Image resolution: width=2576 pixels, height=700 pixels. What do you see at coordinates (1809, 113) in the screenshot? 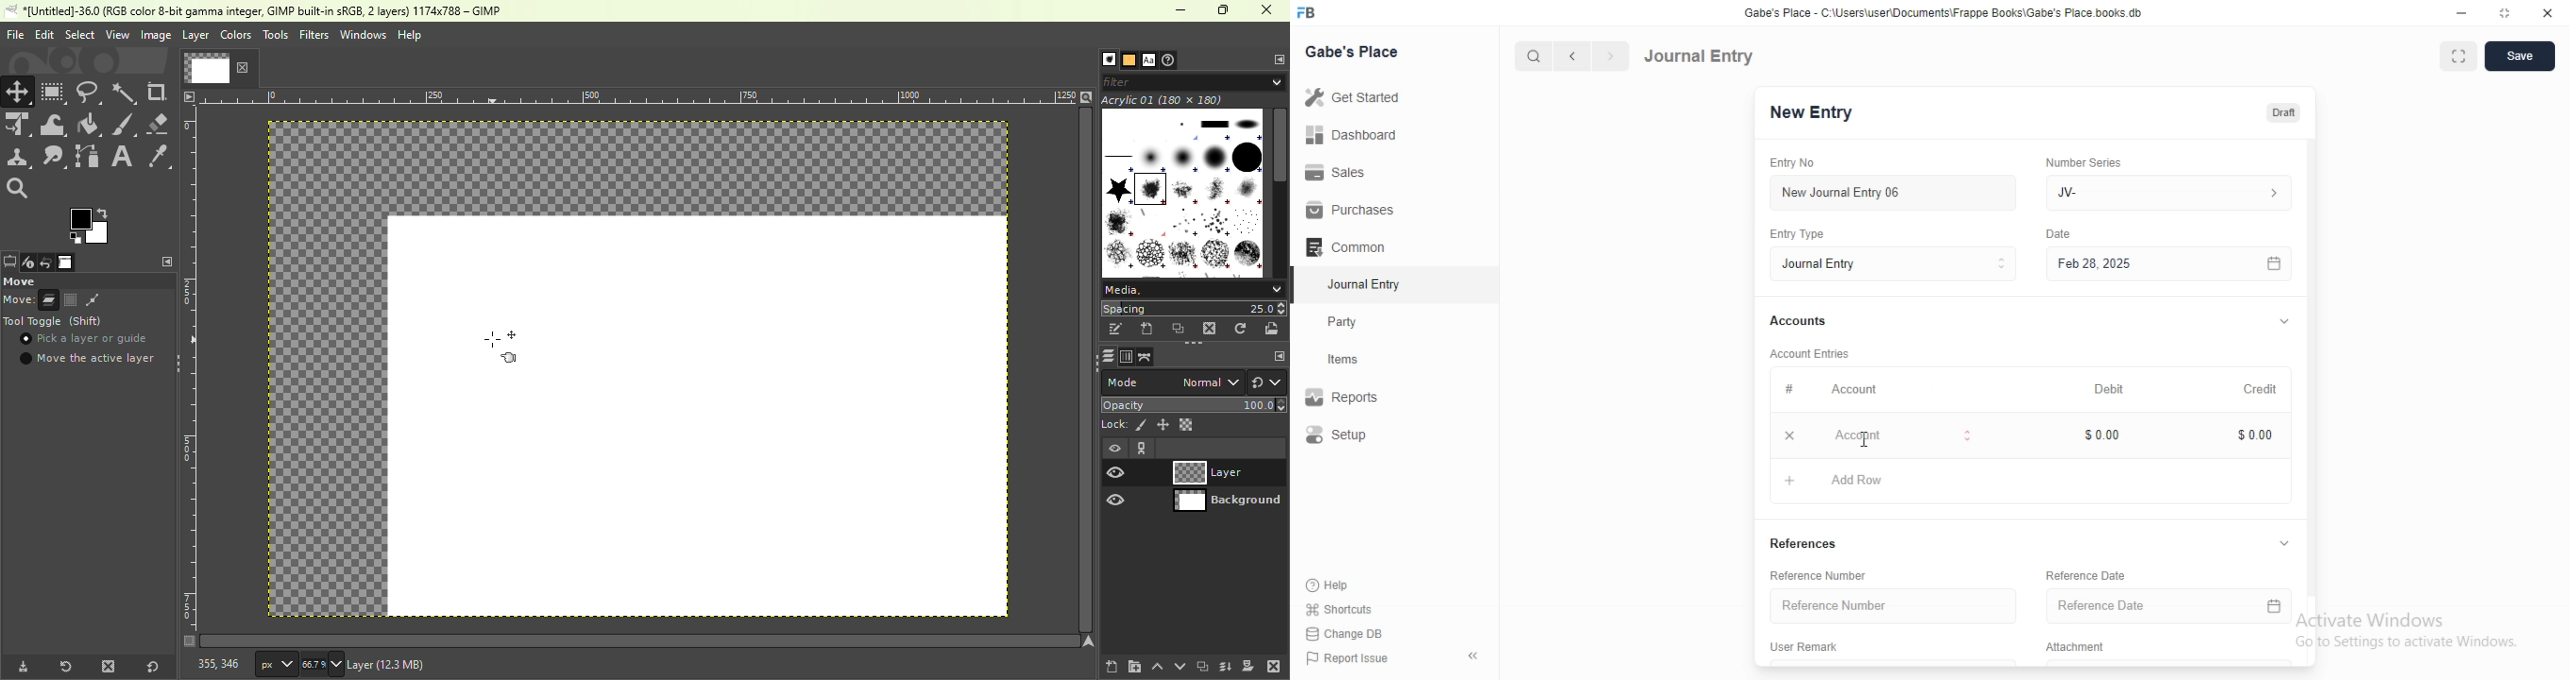
I see `New Entry` at bounding box center [1809, 113].